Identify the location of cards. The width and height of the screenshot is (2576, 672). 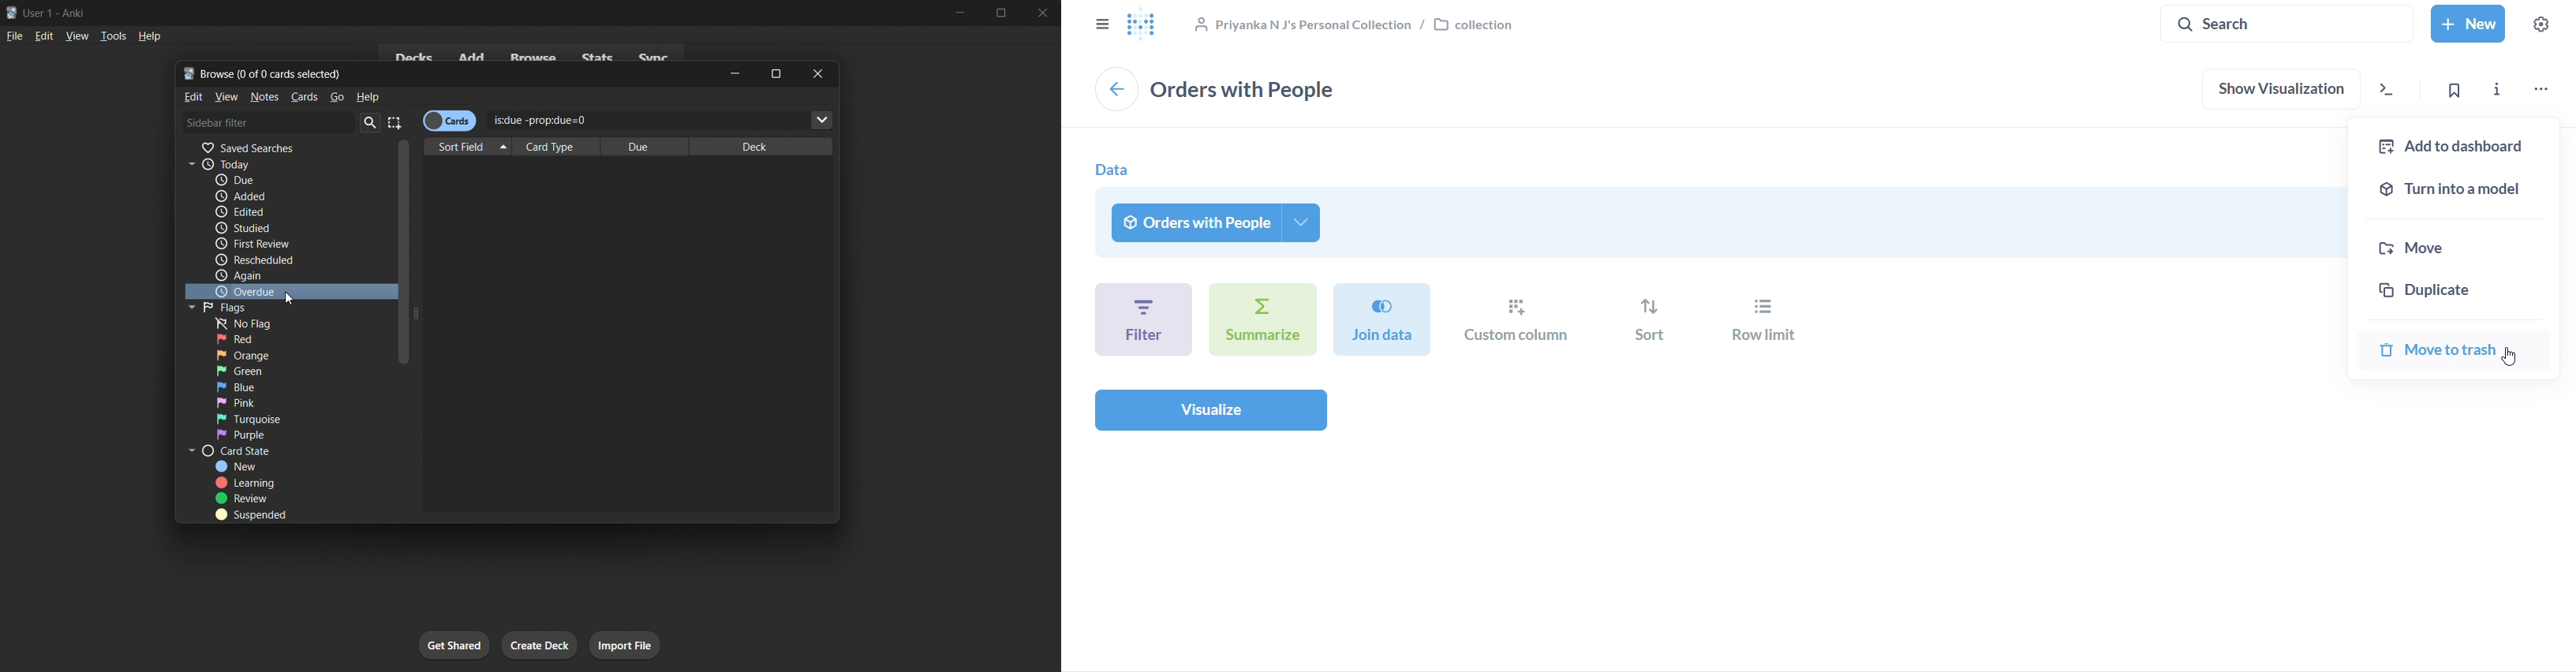
(304, 98).